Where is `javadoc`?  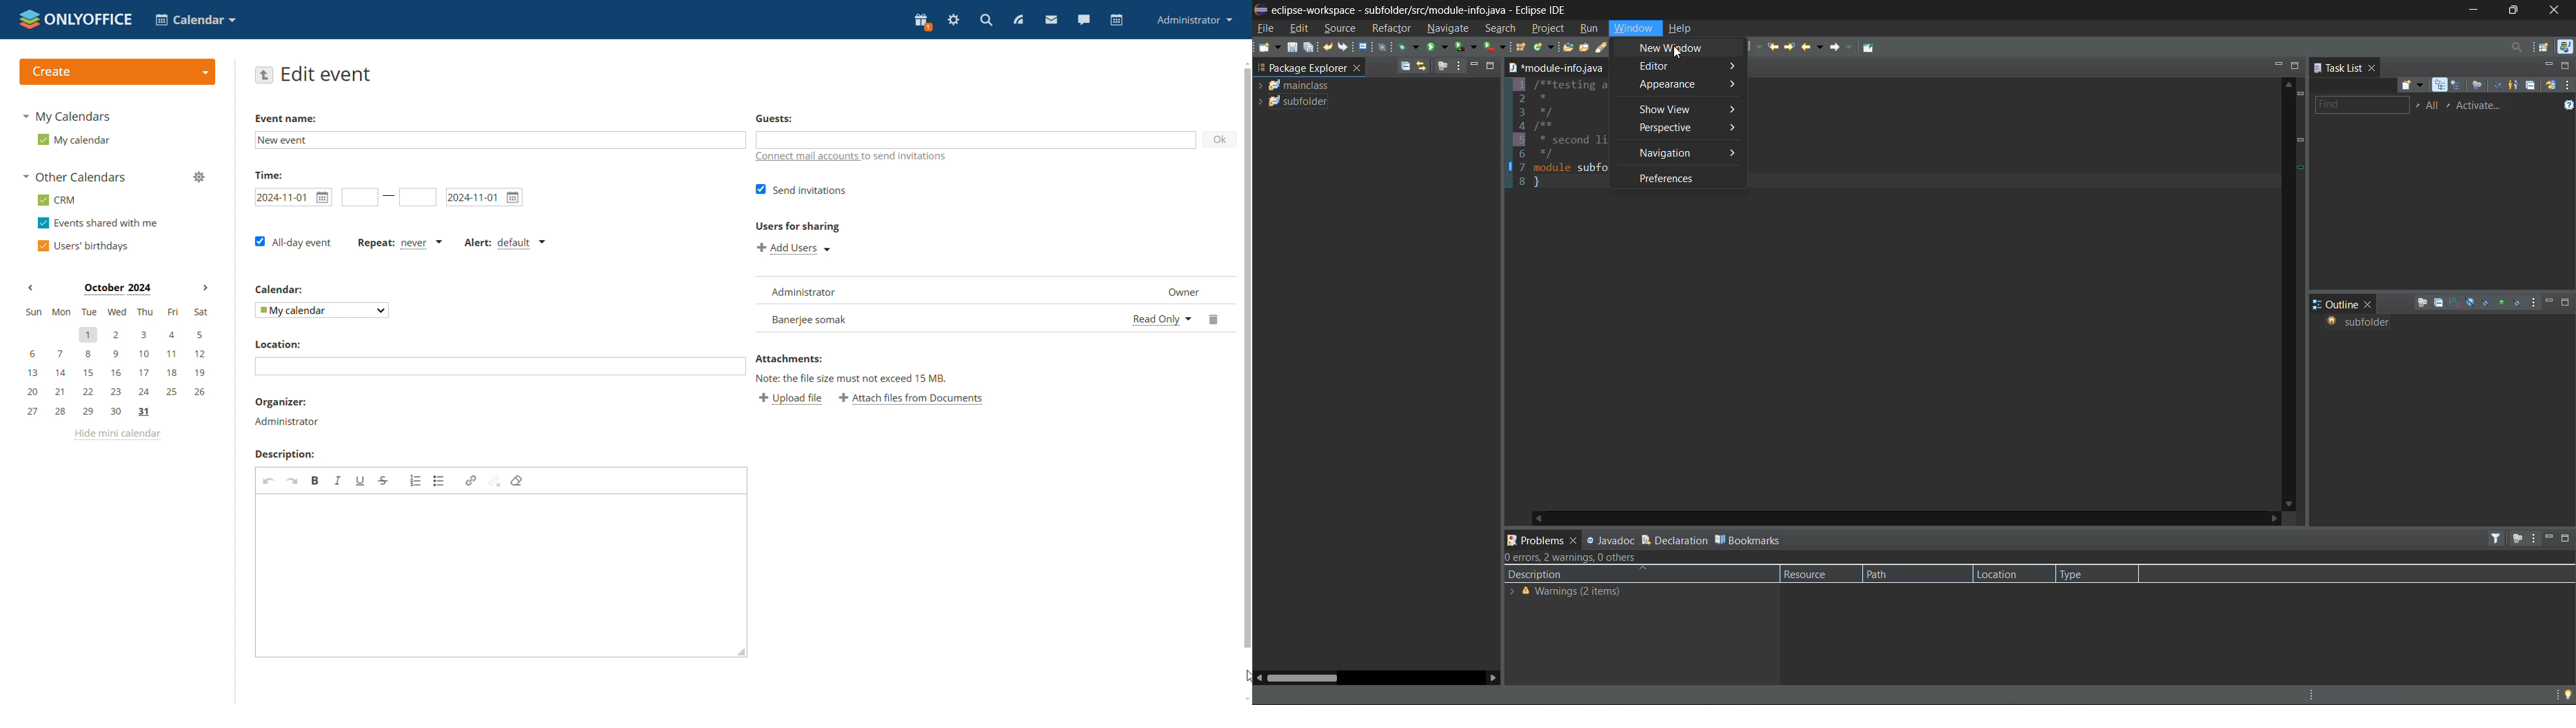 javadoc is located at coordinates (1610, 541).